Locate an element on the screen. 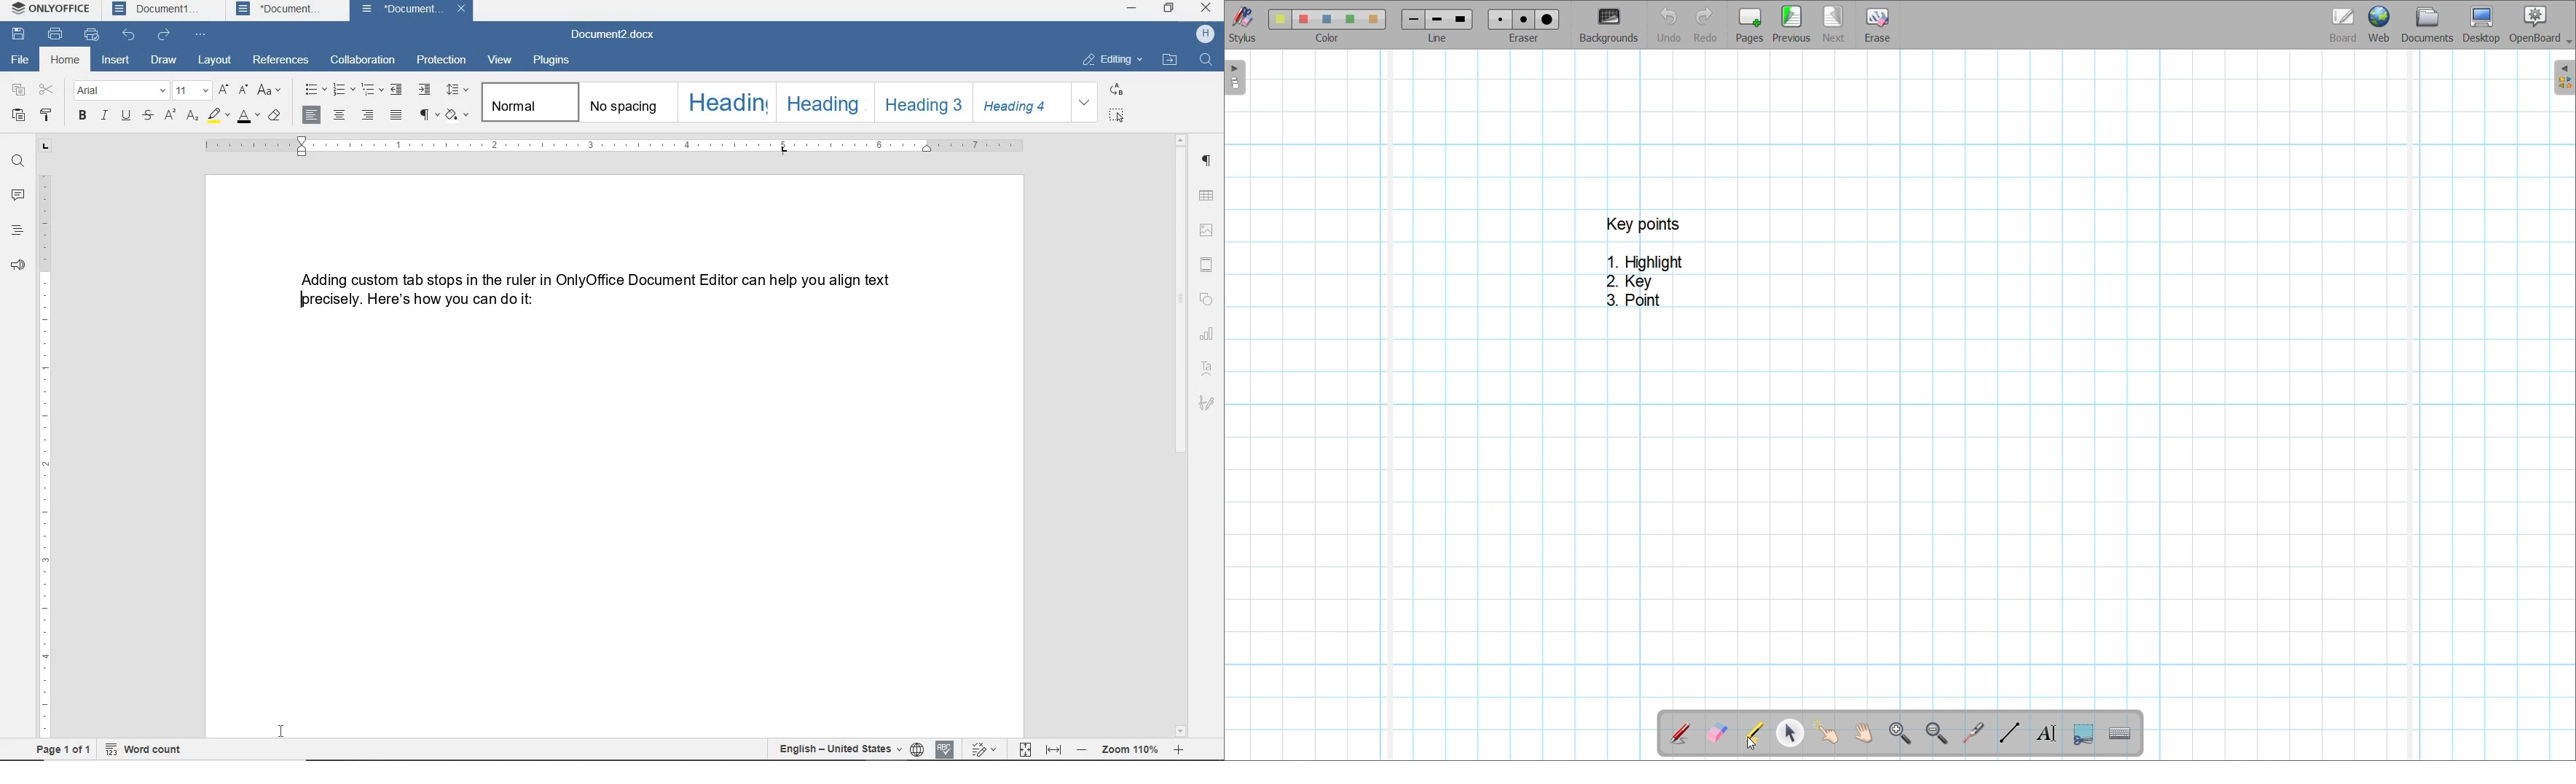 This screenshot has height=784, width=2576. comments is located at coordinates (16, 195).